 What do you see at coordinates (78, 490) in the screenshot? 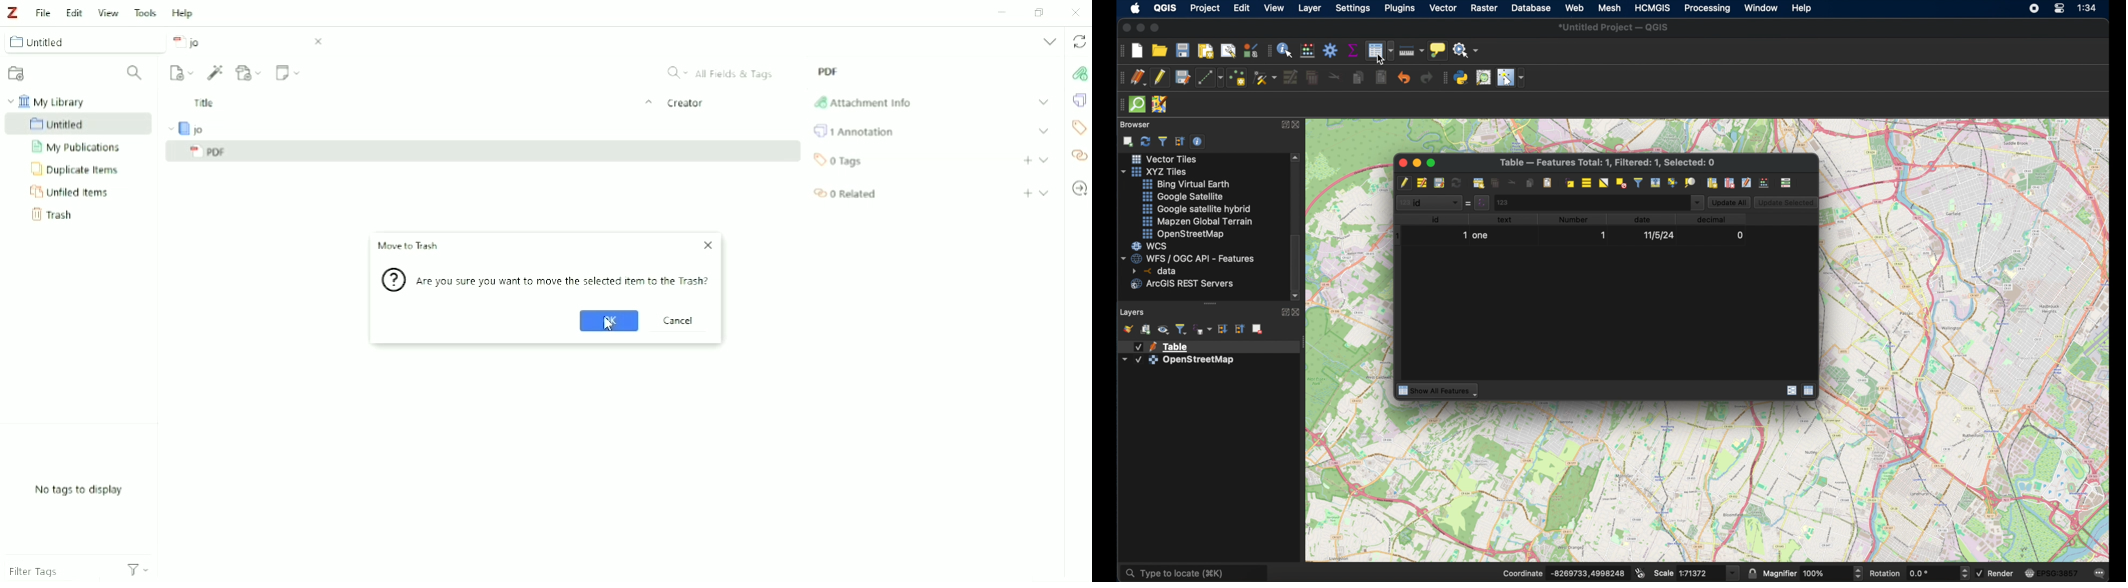
I see `No tags to display` at bounding box center [78, 490].